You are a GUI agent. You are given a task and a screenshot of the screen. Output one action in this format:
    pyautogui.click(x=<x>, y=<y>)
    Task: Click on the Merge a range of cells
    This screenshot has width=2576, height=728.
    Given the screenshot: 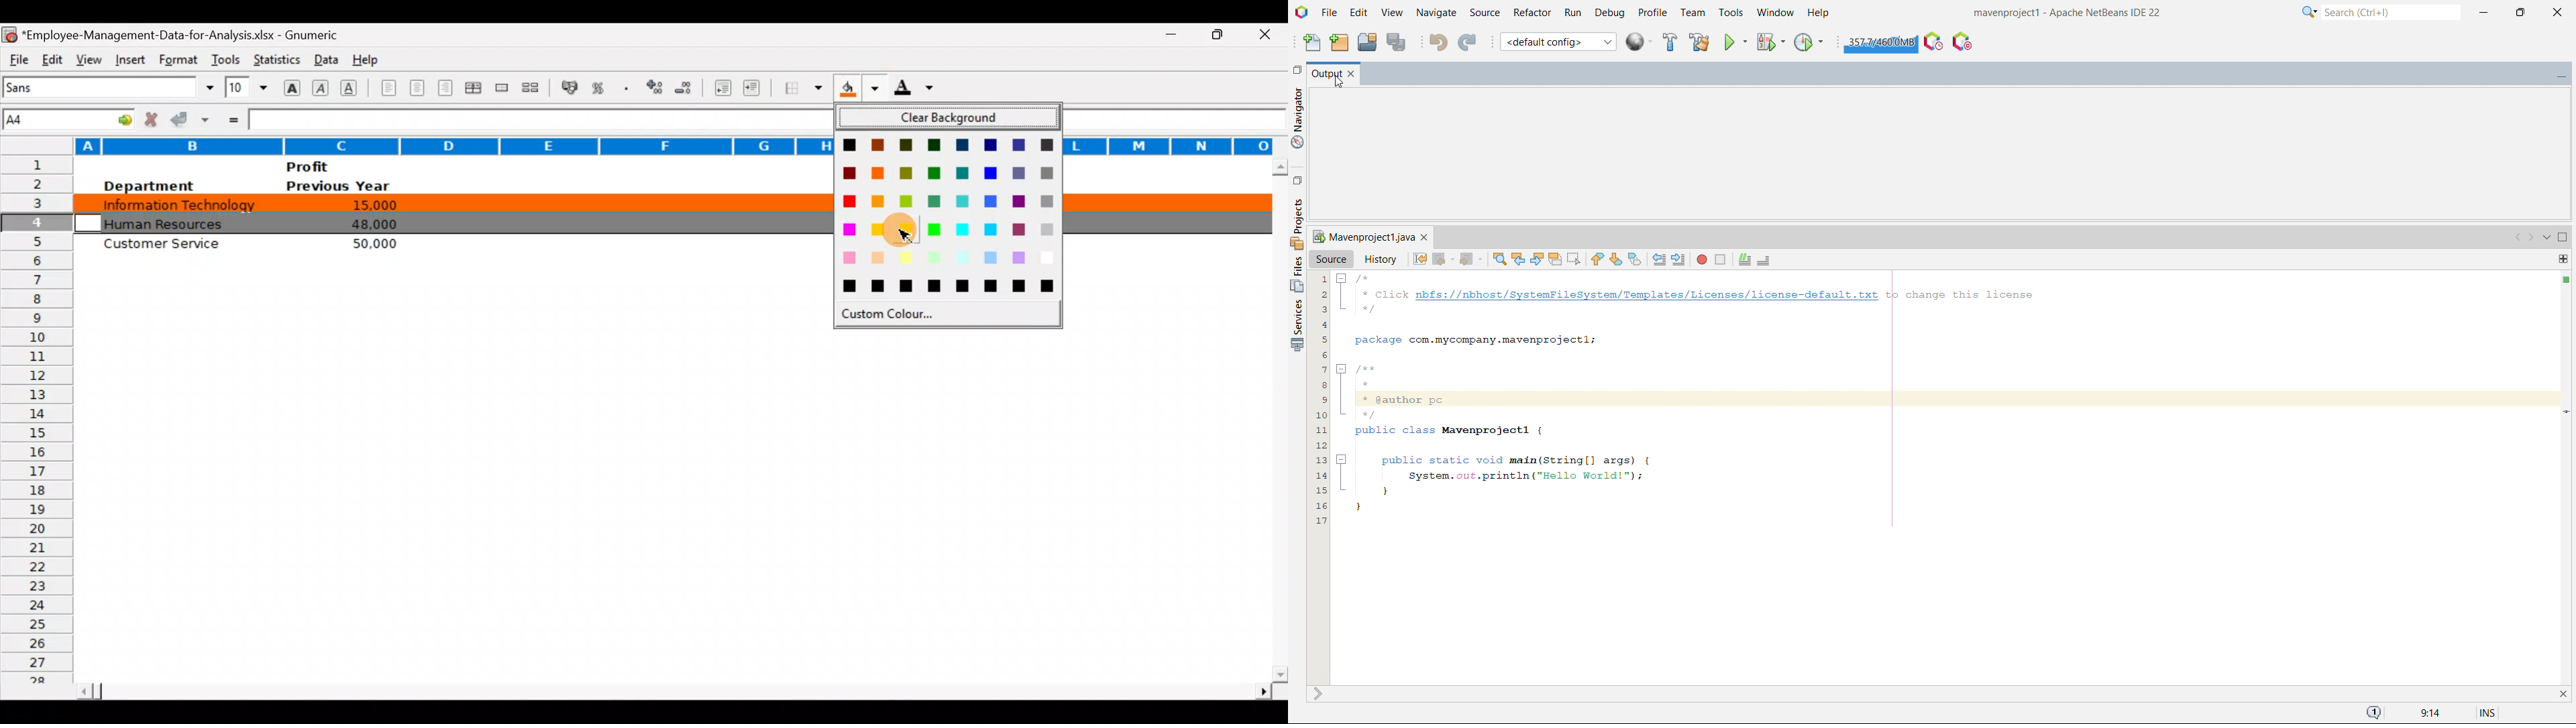 What is the action you would take?
    pyautogui.click(x=500, y=89)
    